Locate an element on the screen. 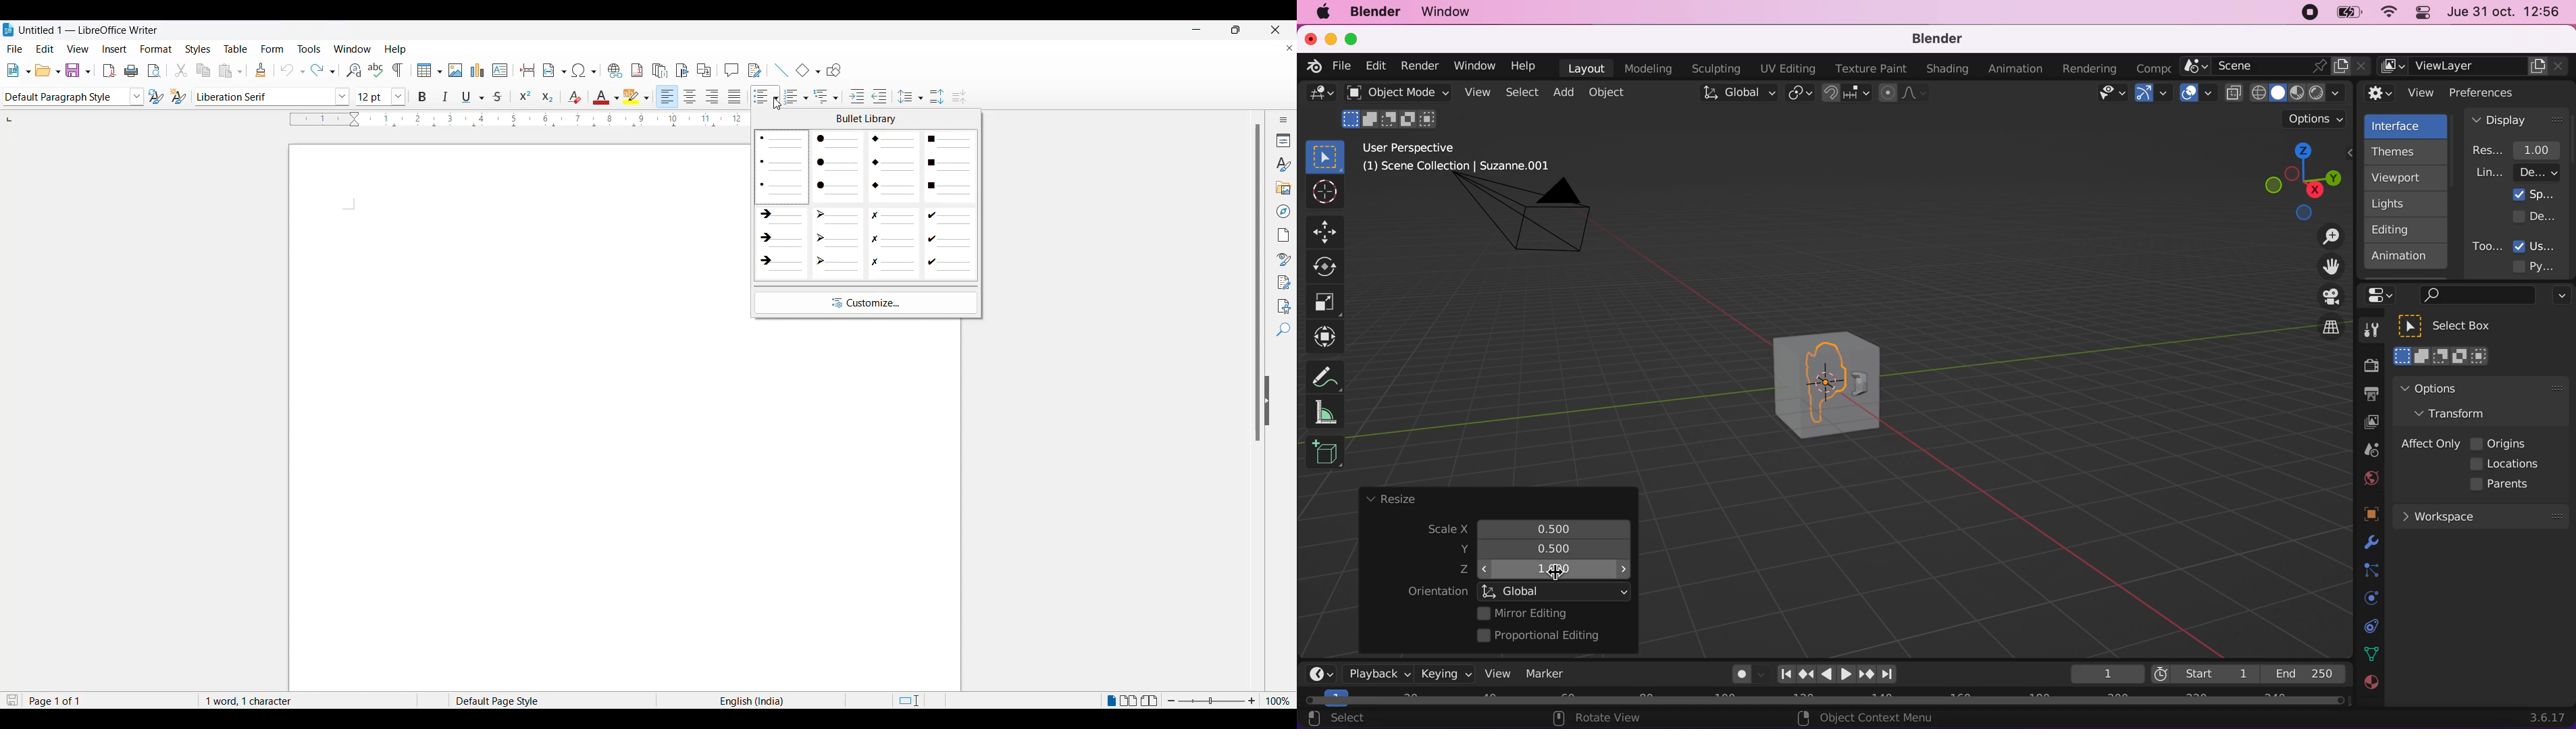 The width and height of the screenshot is (2576, 756). Pointer unordered bullets is located at coordinates (781, 167).